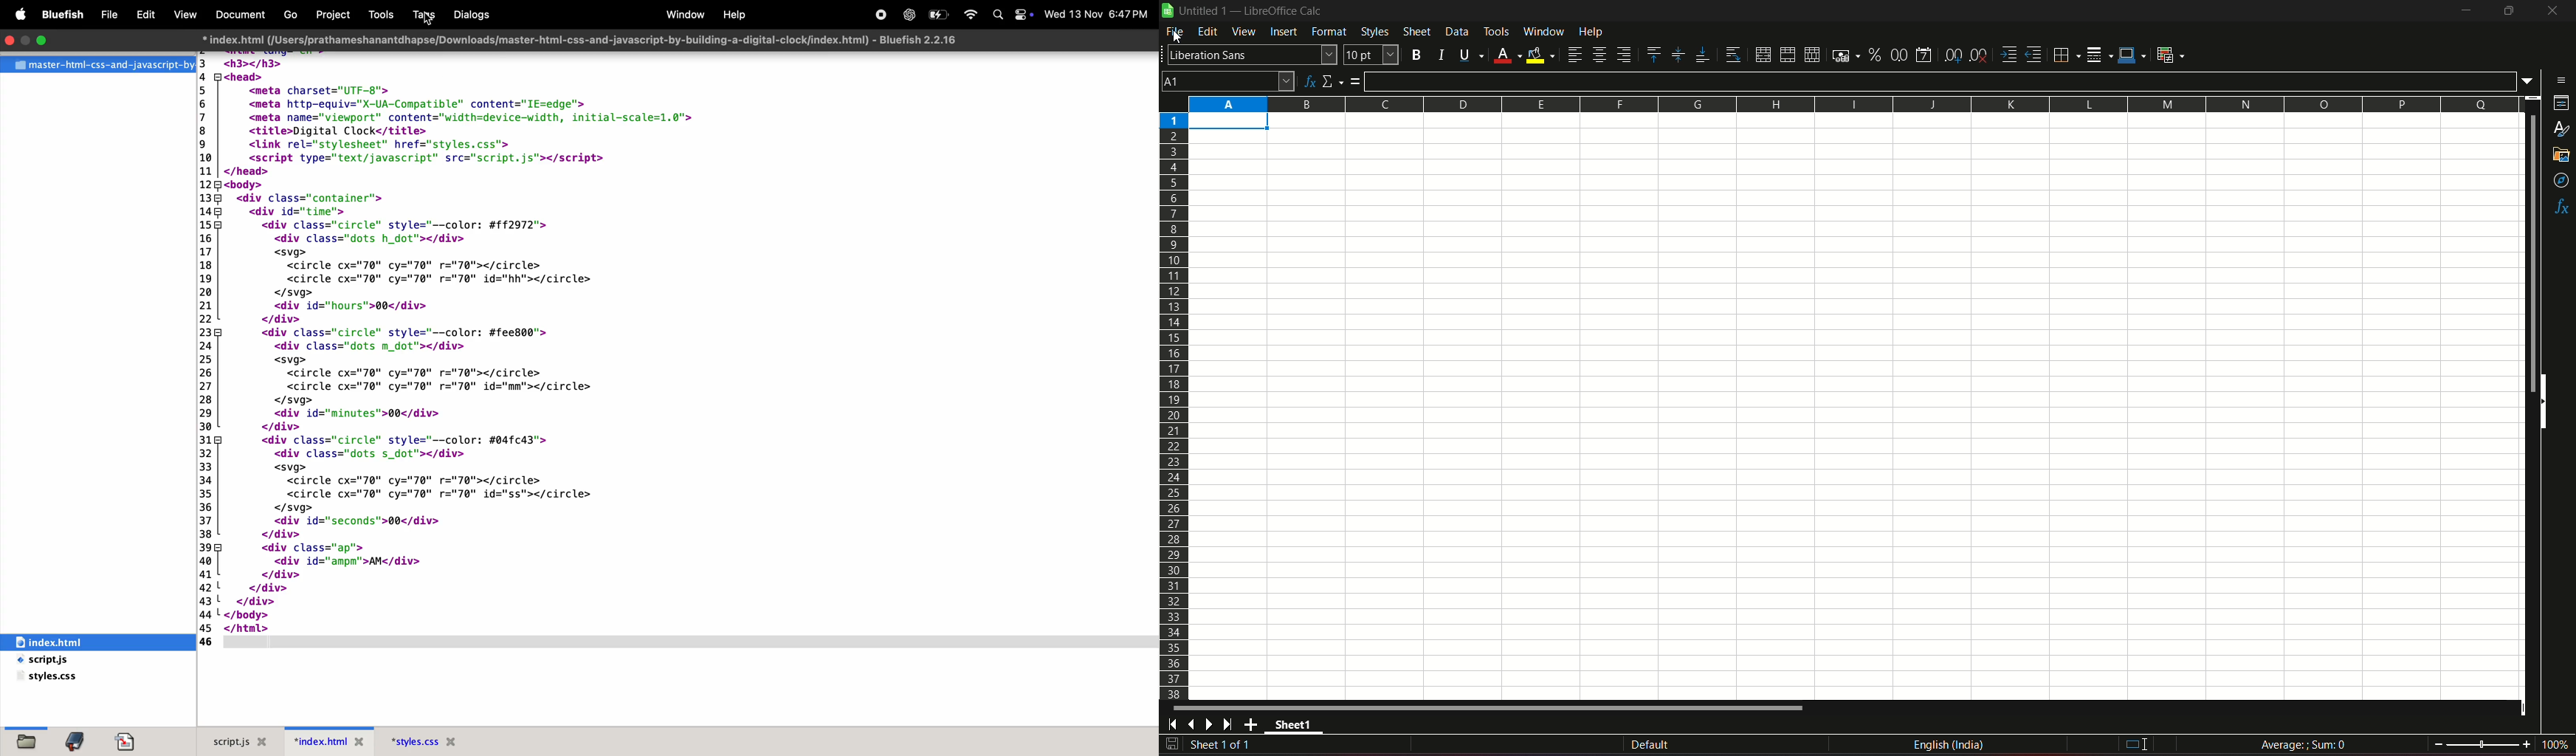 The width and height of the screenshot is (2576, 756). What do you see at coordinates (2560, 180) in the screenshot?
I see `navigator` at bounding box center [2560, 180].